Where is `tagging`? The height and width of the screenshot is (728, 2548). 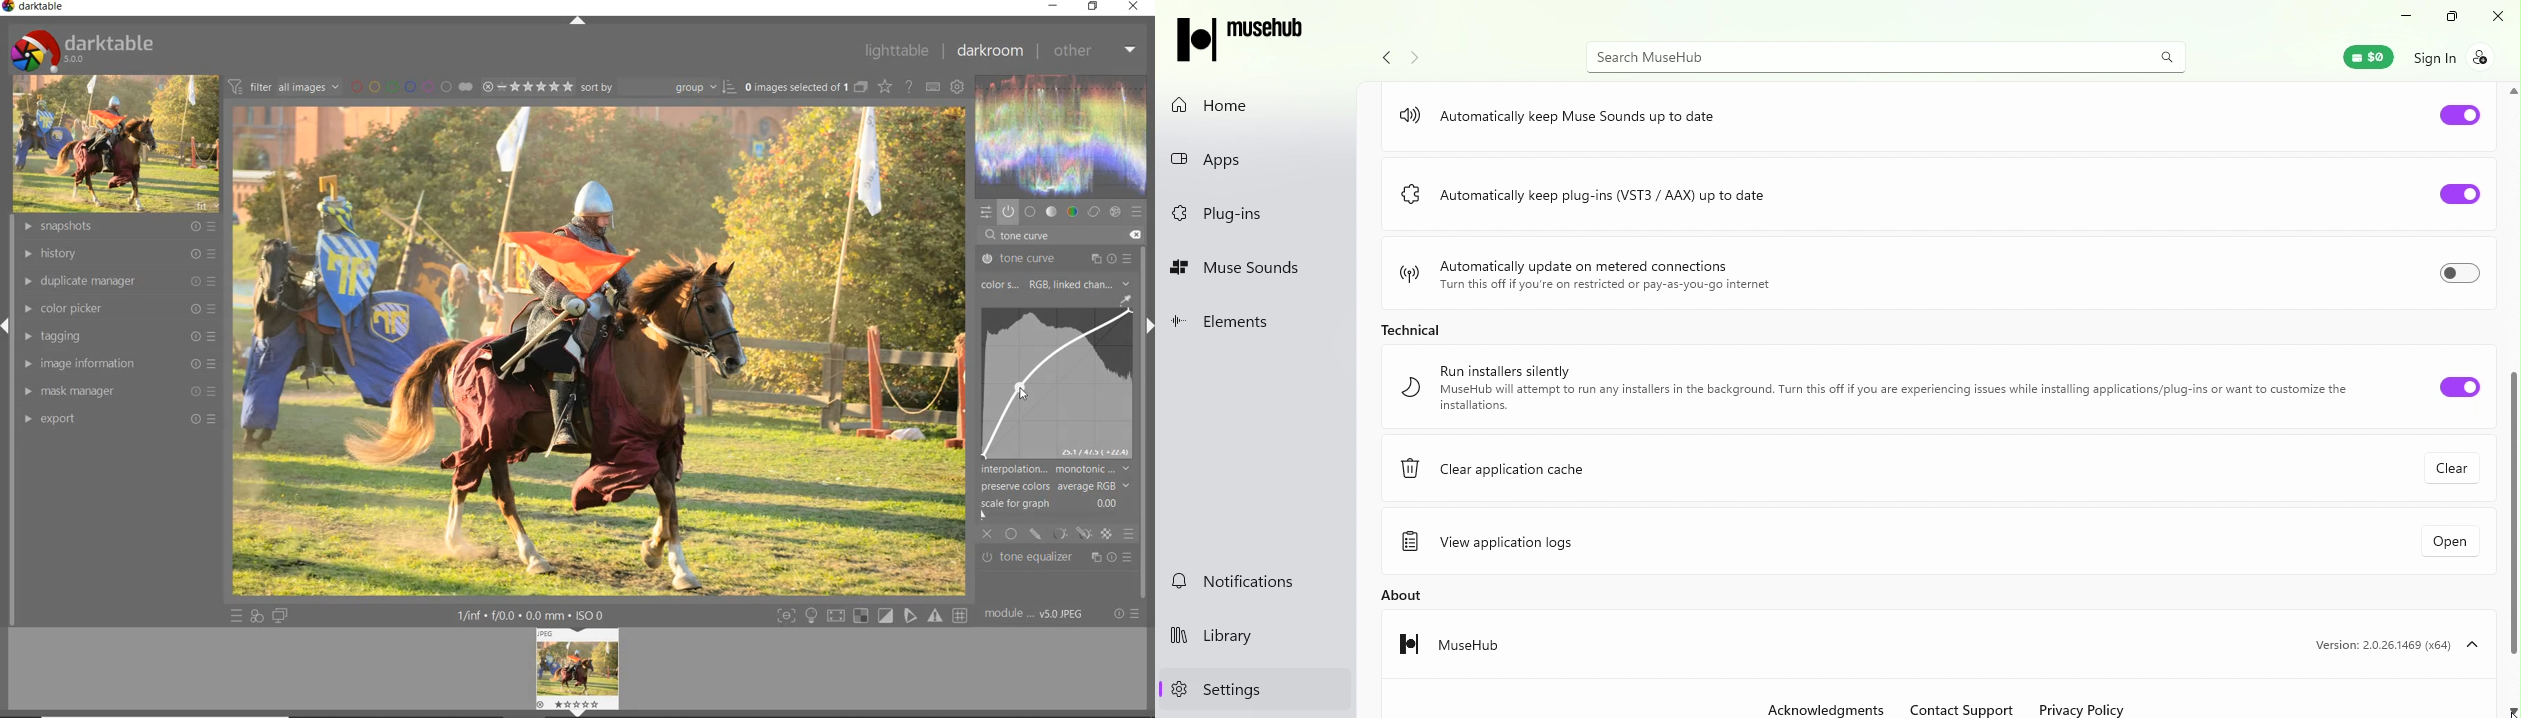 tagging is located at coordinates (116, 336).